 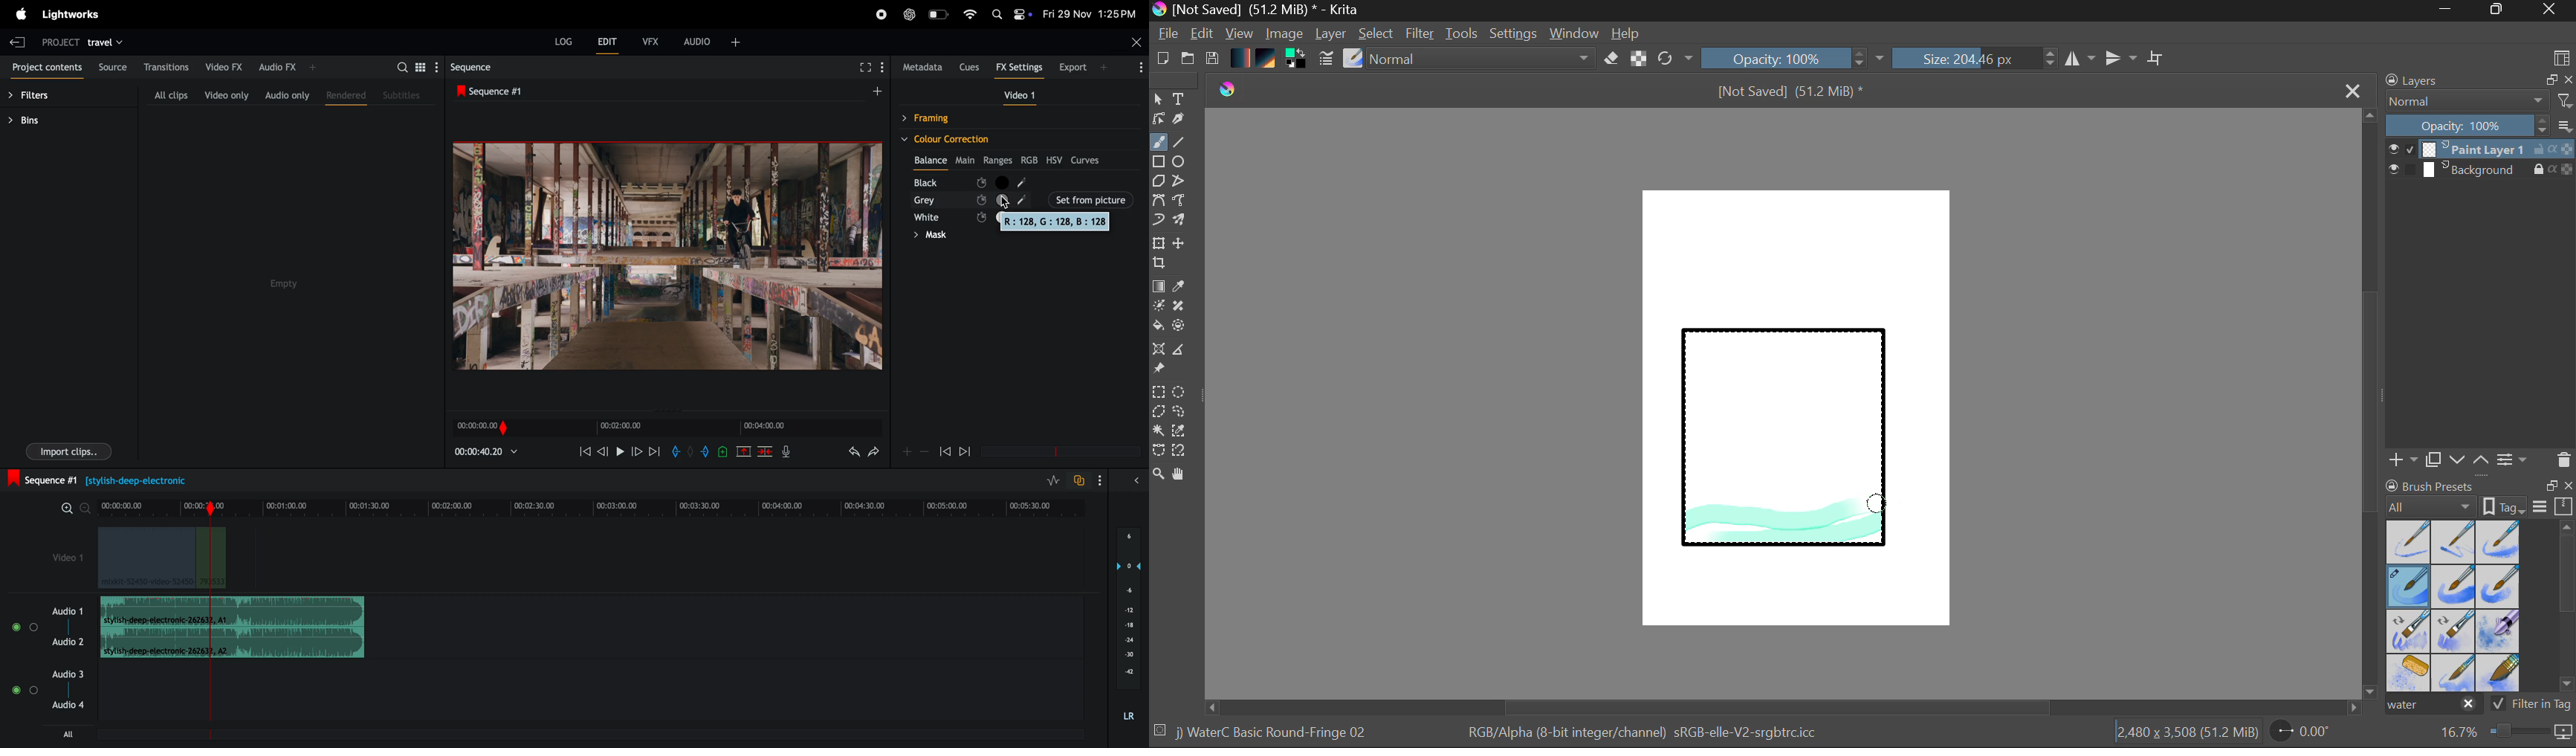 What do you see at coordinates (1274, 734) in the screenshot?
I see `Brush Selected` at bounding box center [1274, 734].